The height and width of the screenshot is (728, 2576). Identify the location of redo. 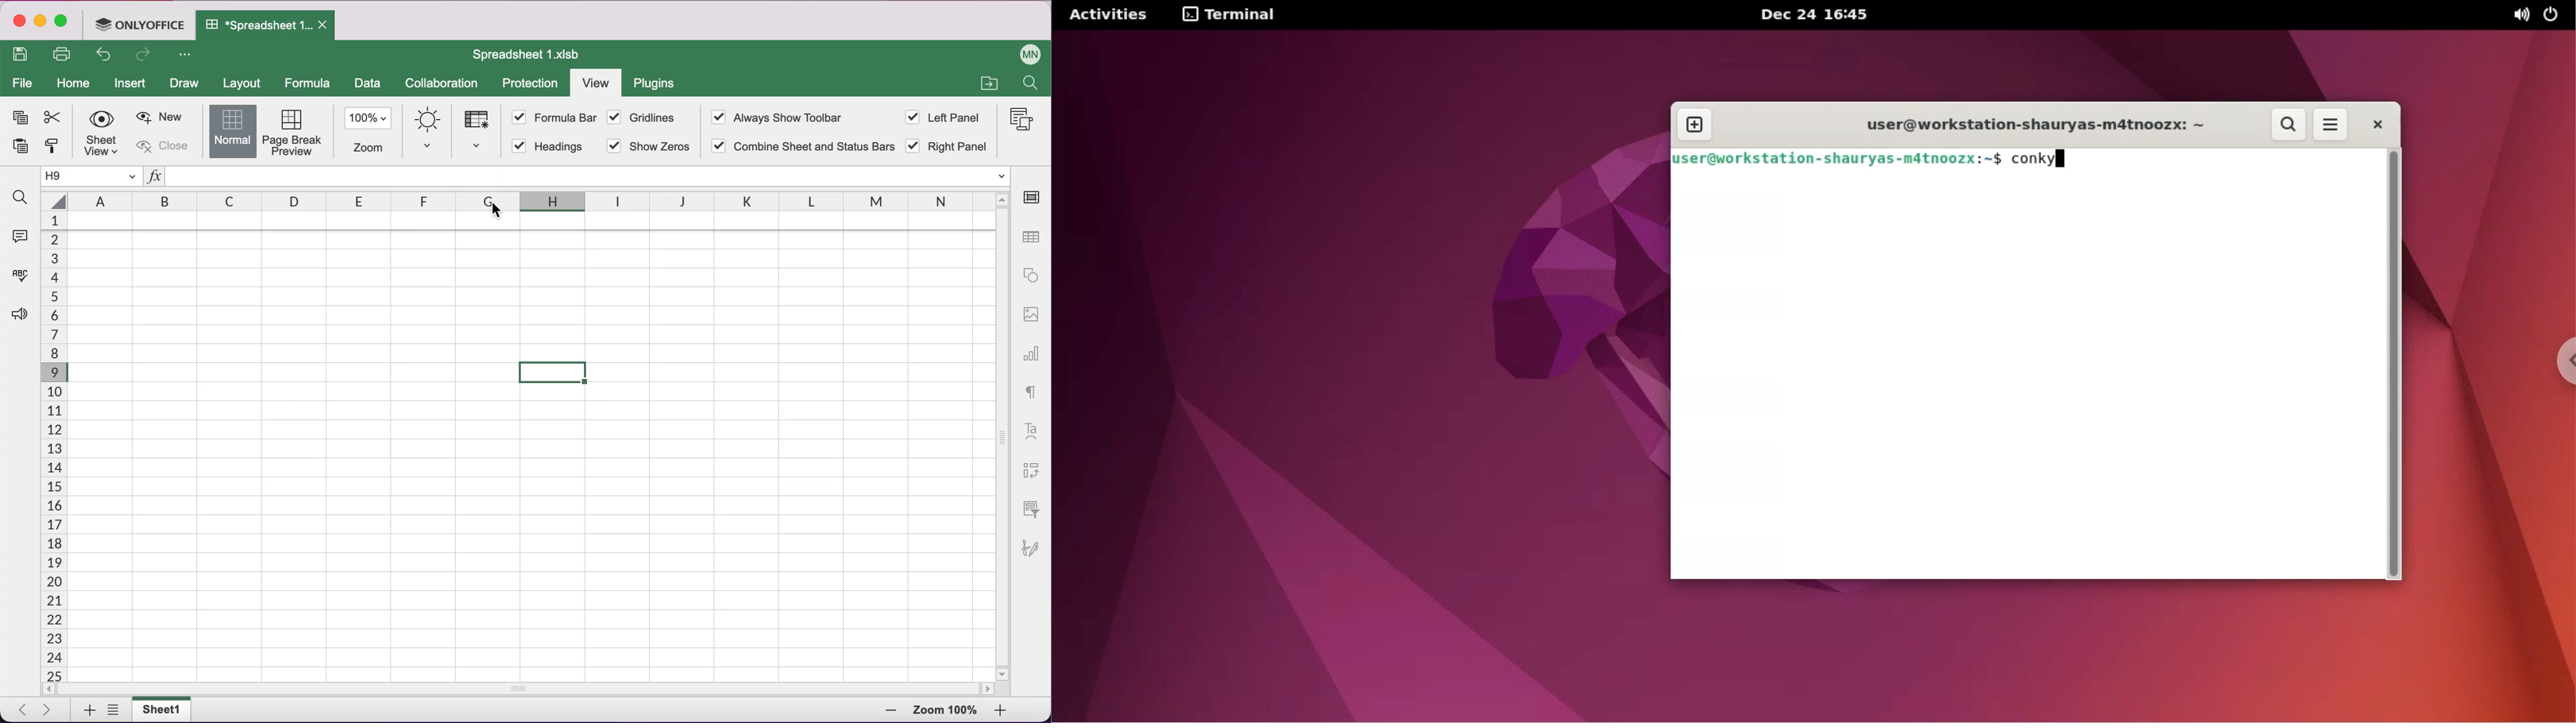
(148, 56).